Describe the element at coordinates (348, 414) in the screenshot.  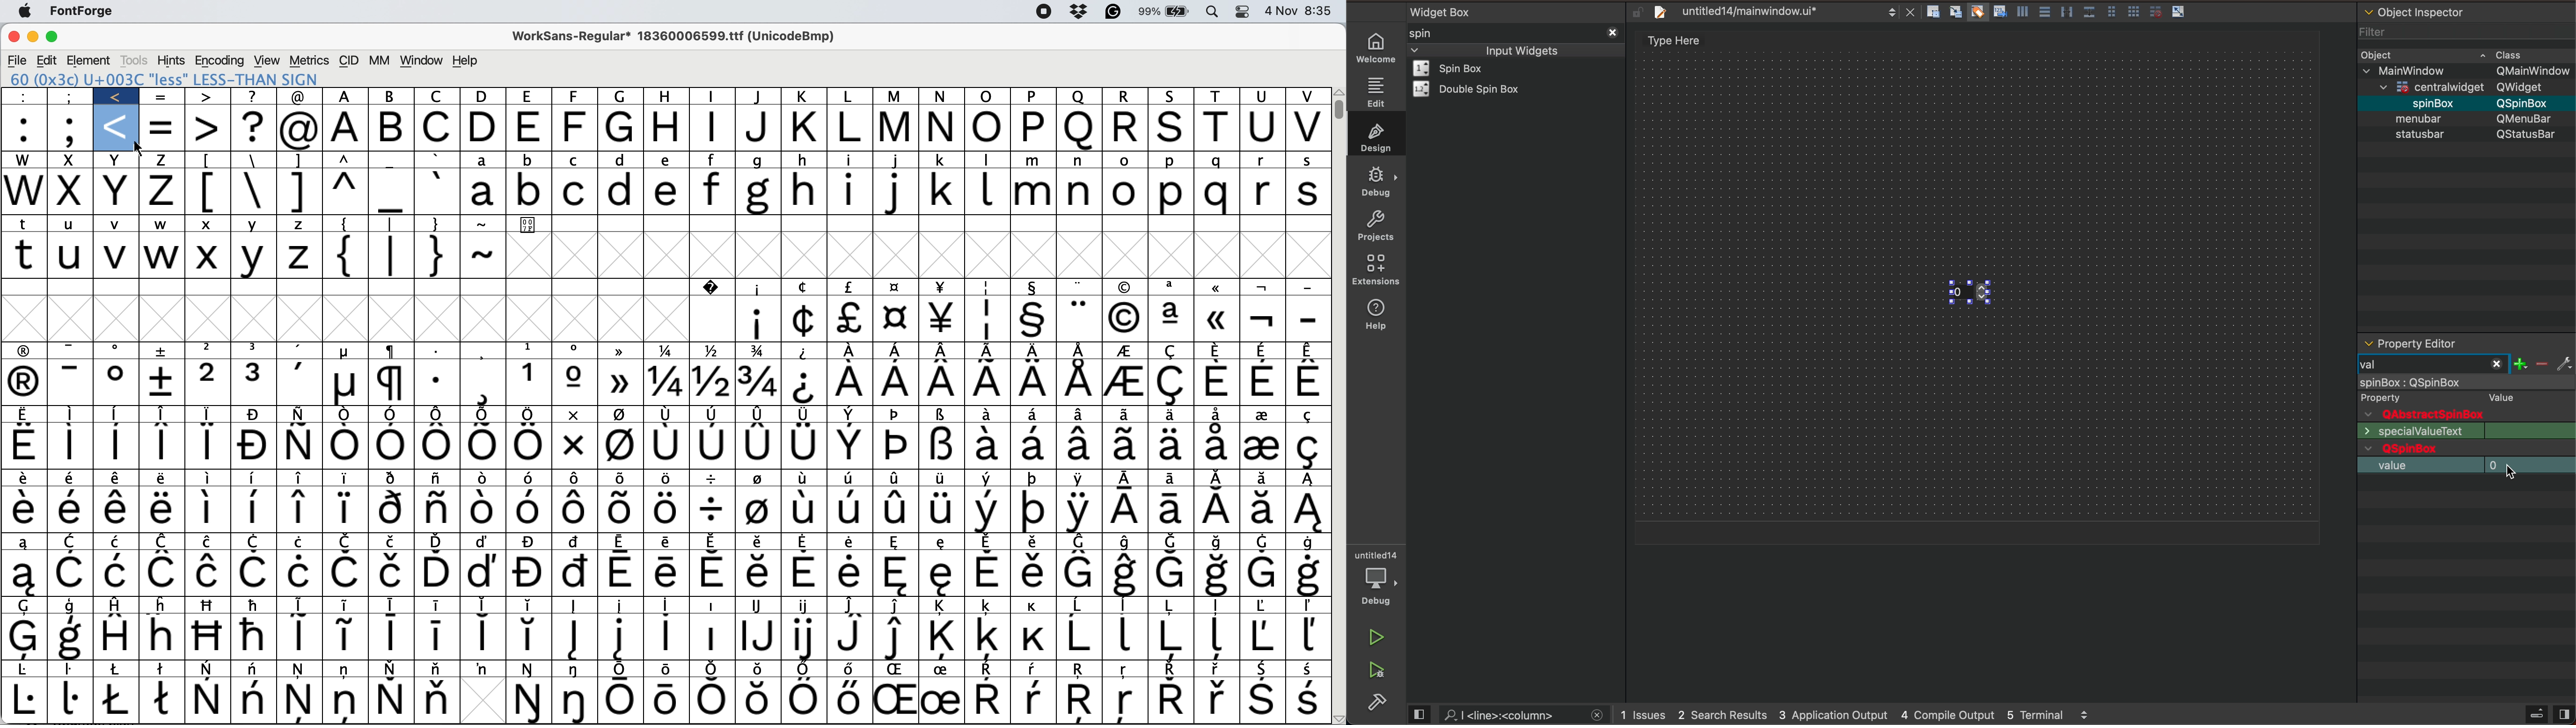
I see `Symbol` at that location.